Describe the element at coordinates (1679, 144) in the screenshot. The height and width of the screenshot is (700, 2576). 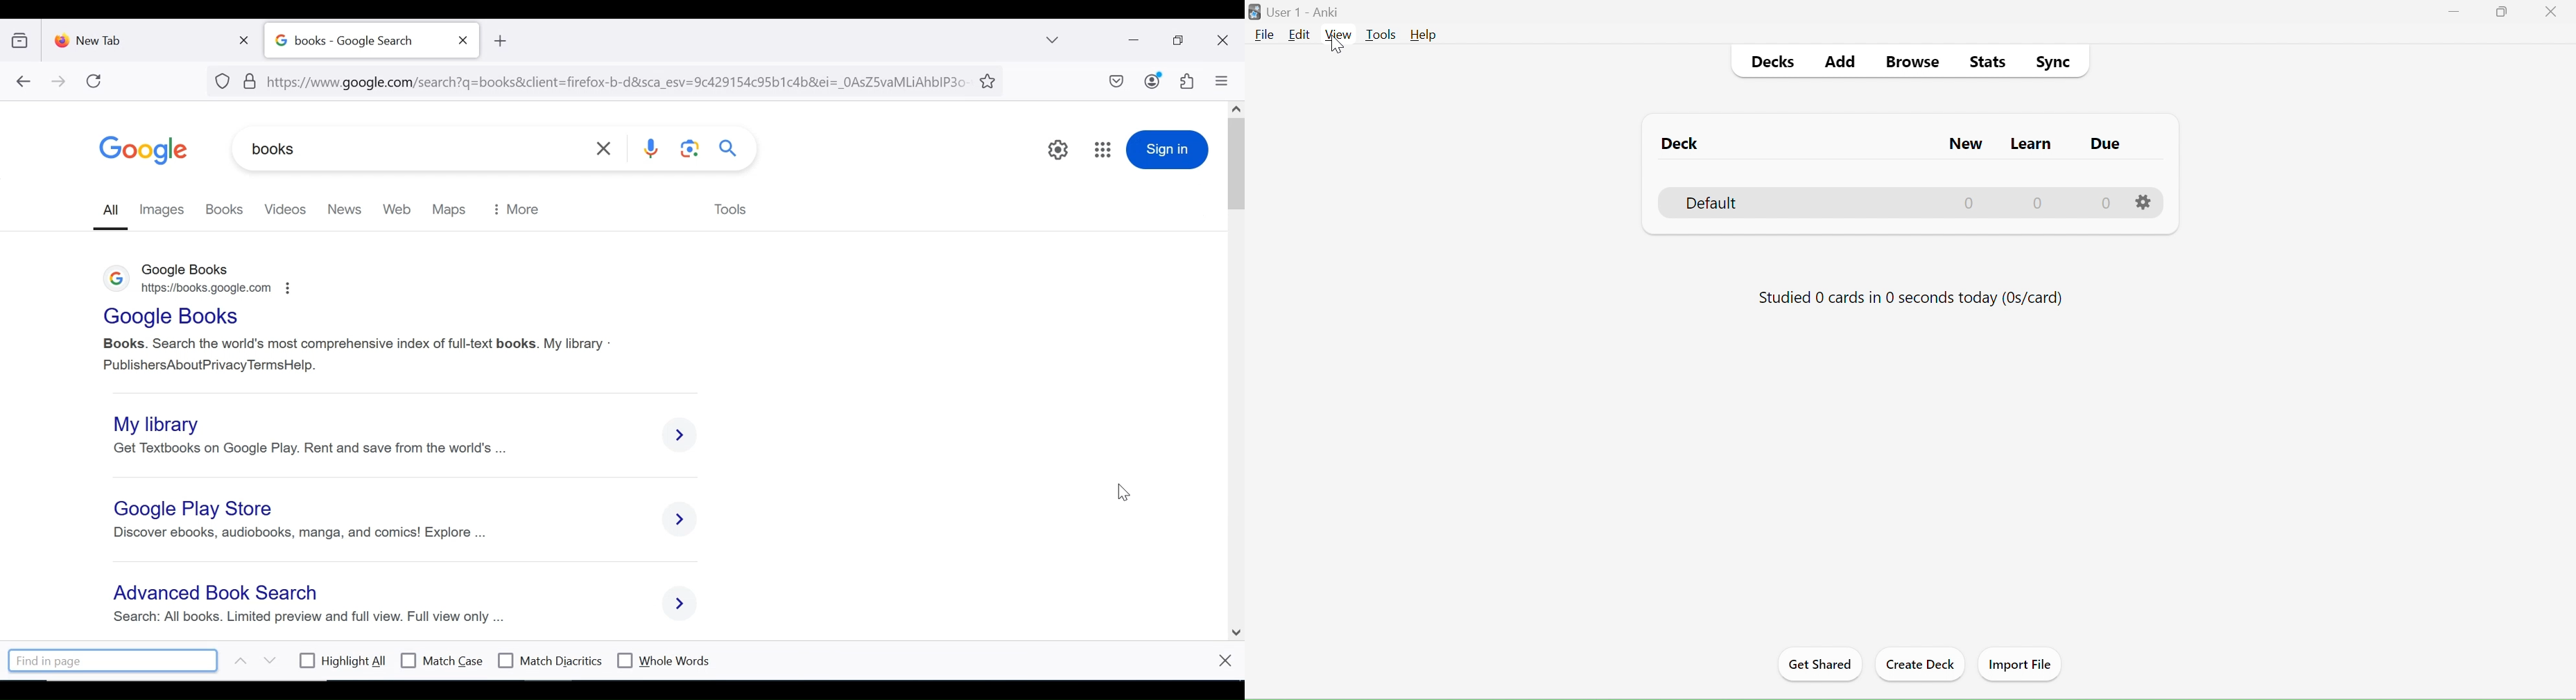
I see `deck` at that location.